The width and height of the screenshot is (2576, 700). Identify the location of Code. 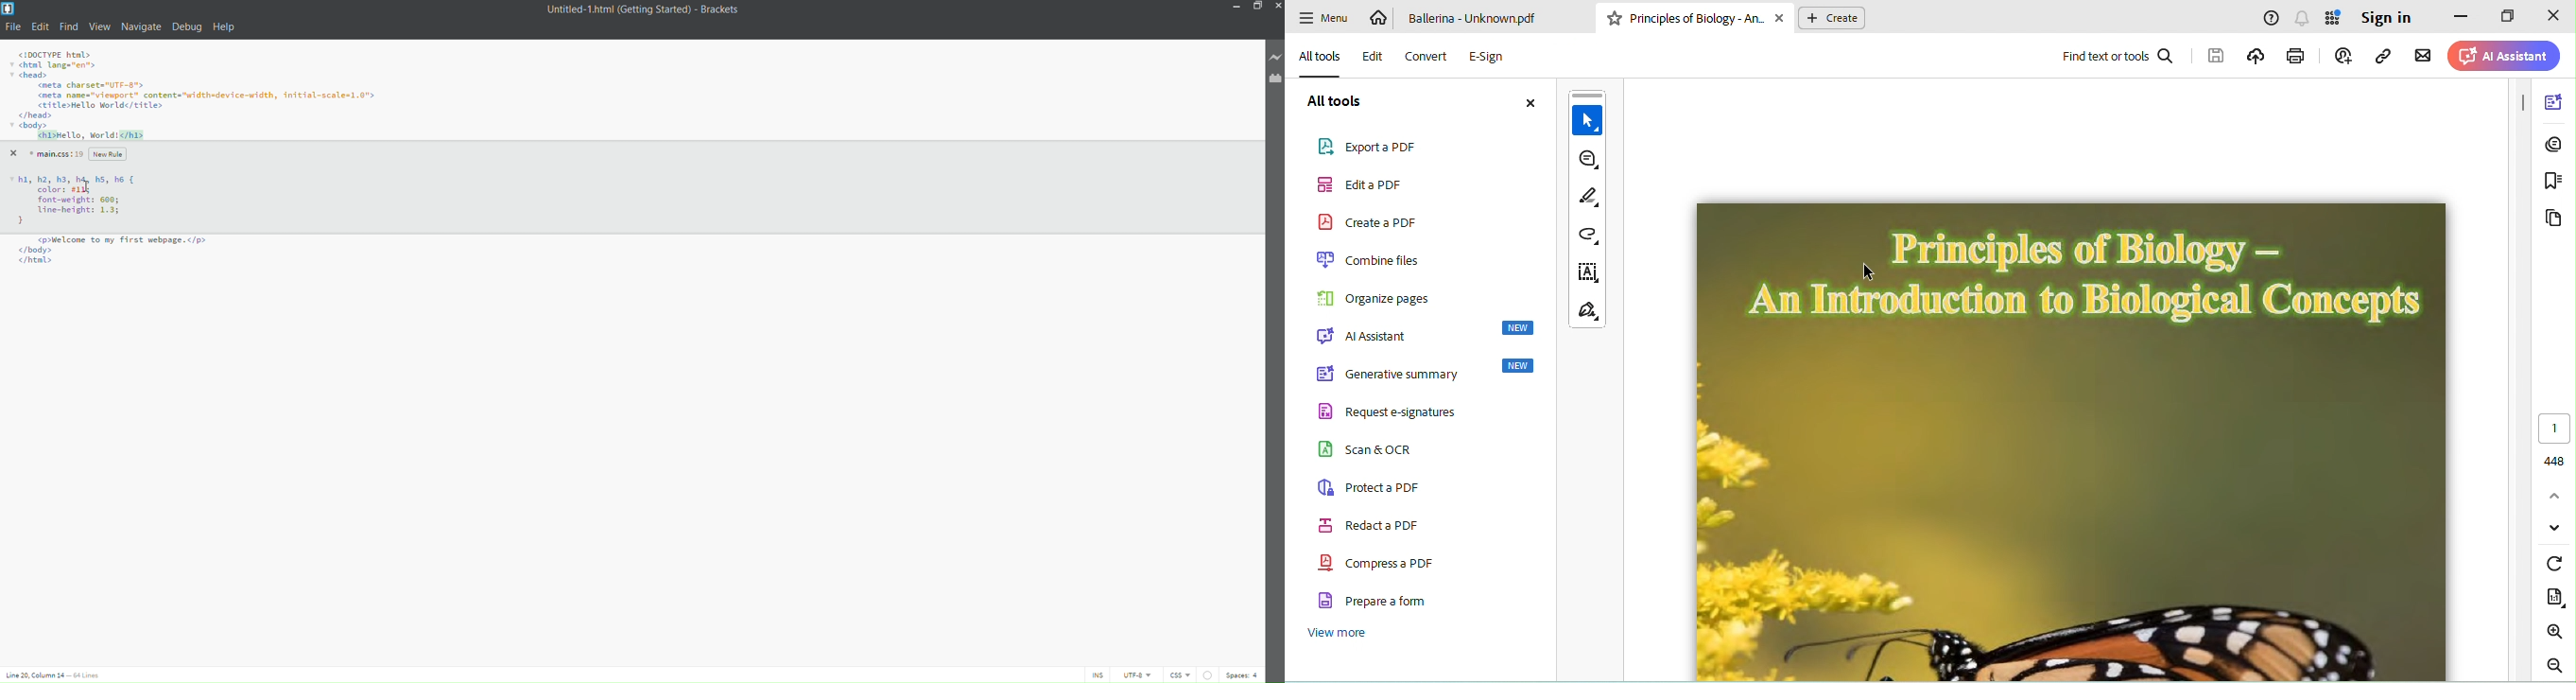
(120, 256).